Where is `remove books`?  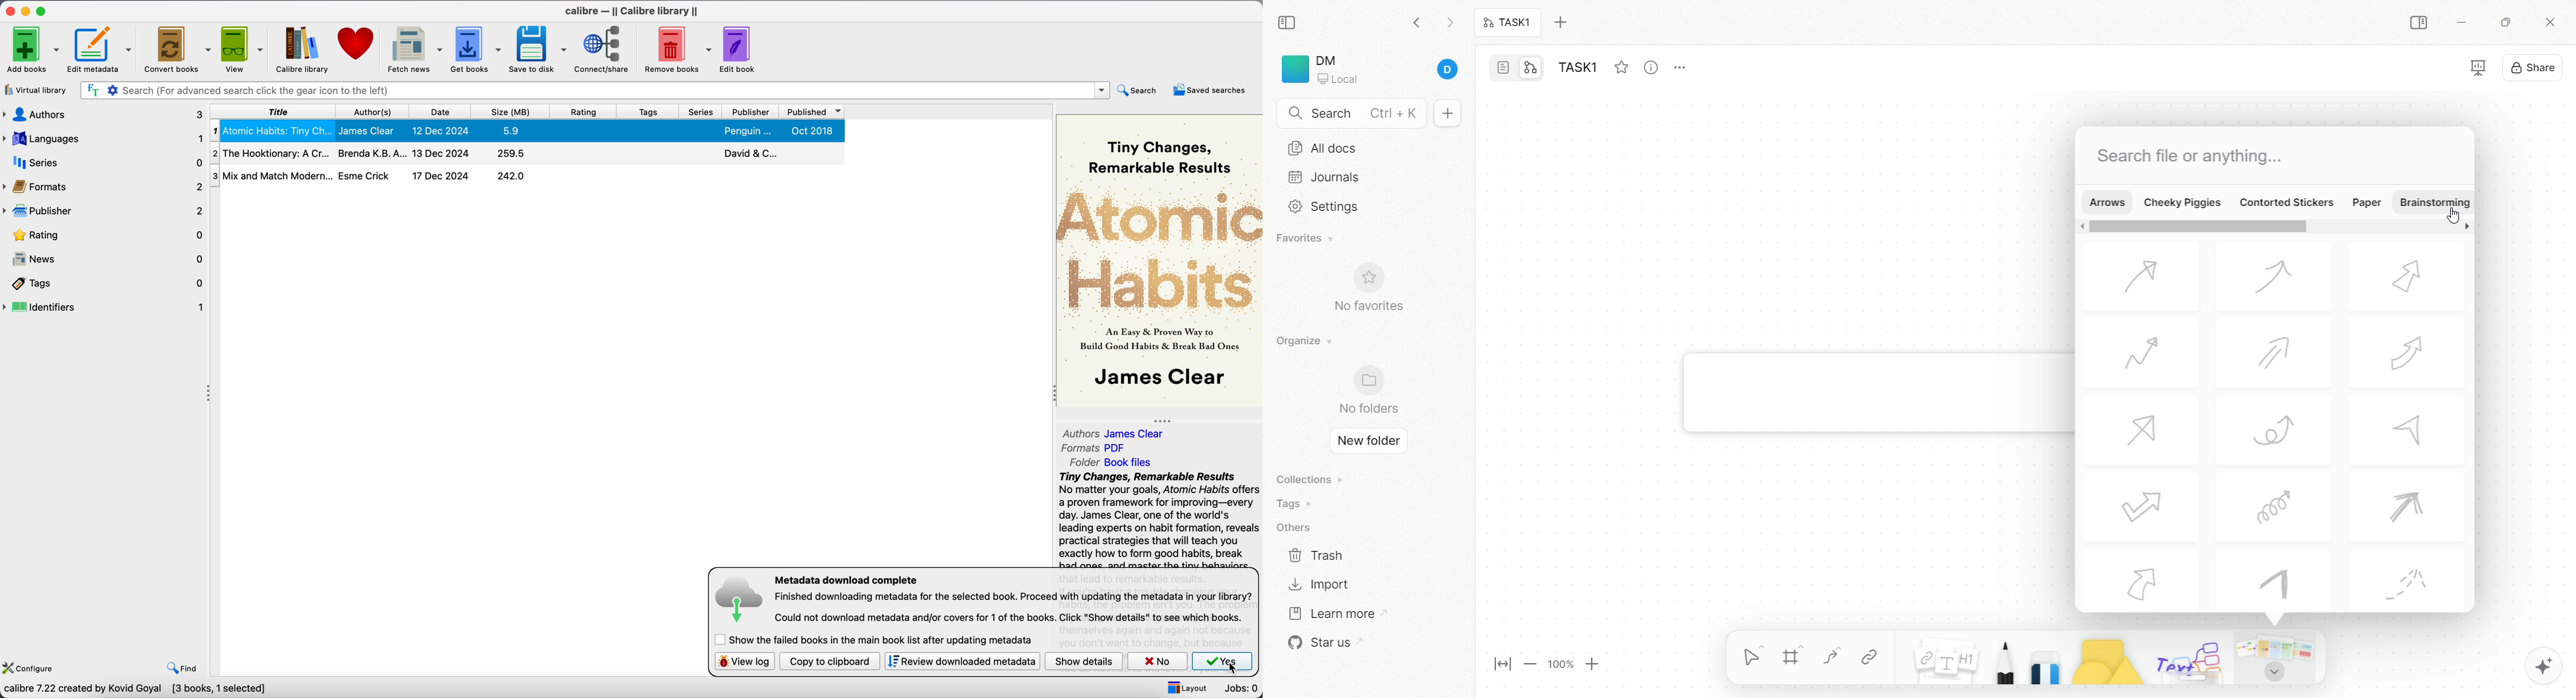
remove books is located at coordinates (679, 49).